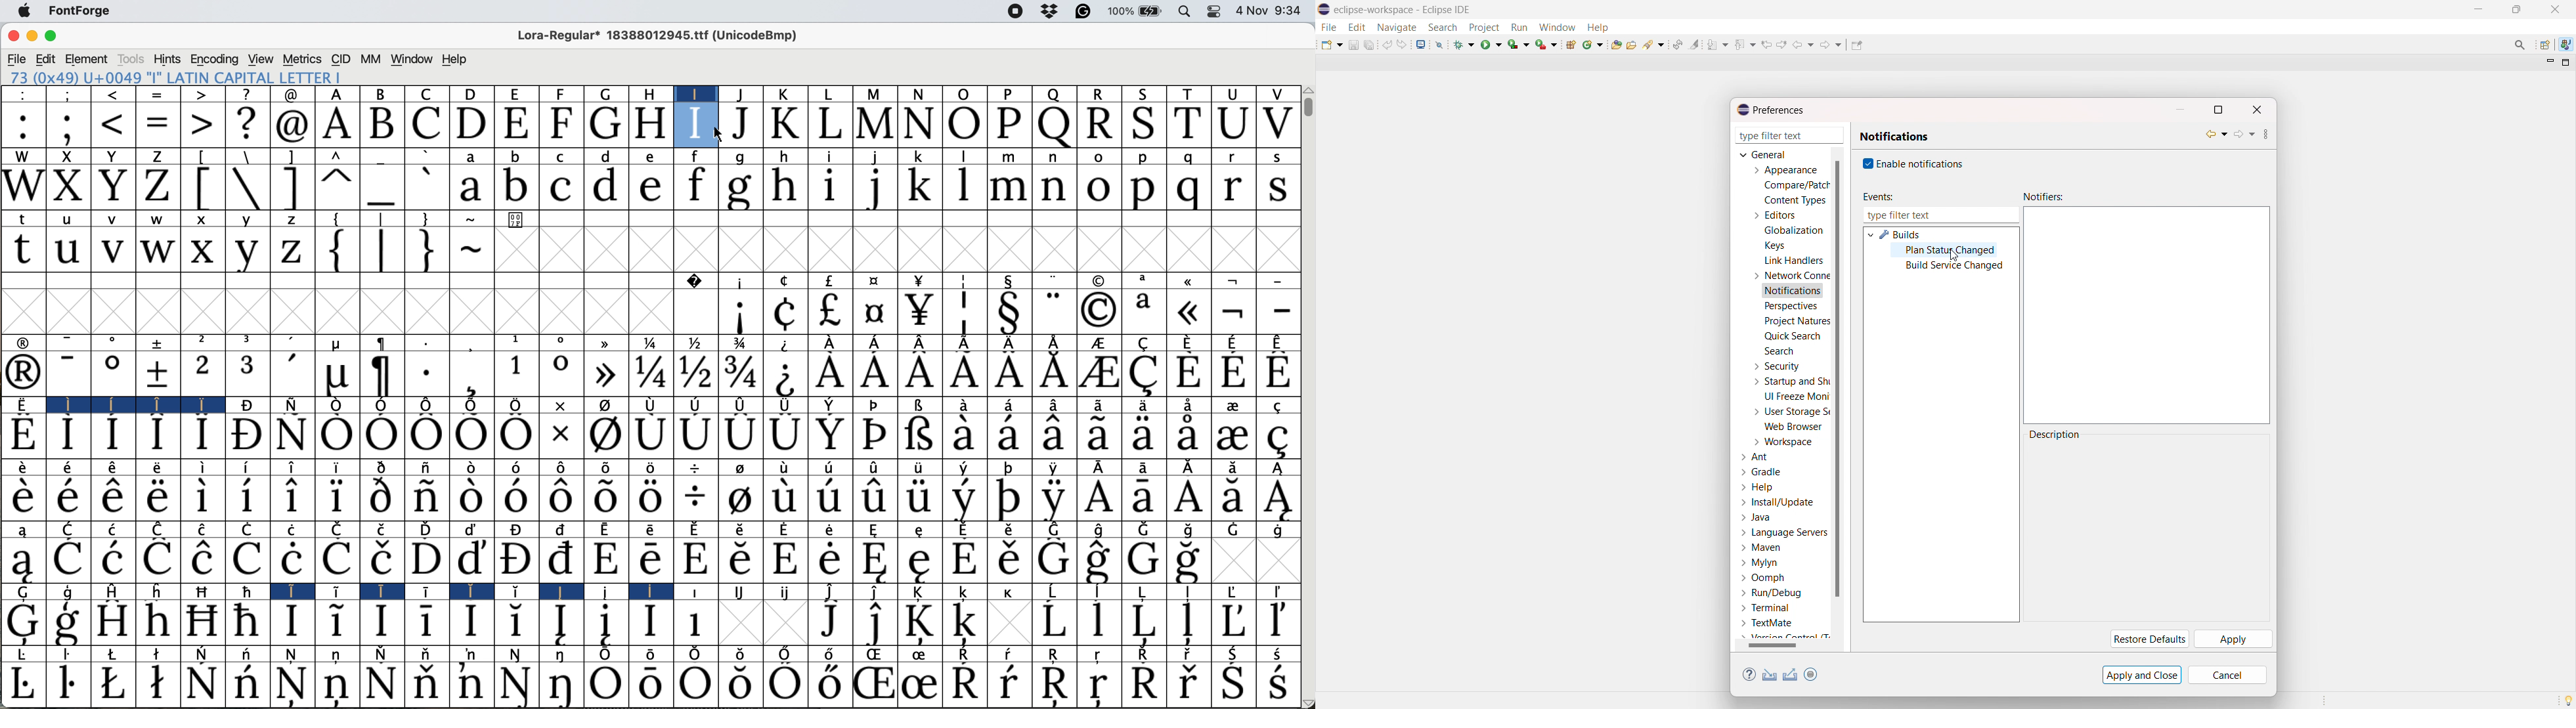  Describe the element at coordinates (1856, 45) in the screenshot. I see `pin editor` at that location.